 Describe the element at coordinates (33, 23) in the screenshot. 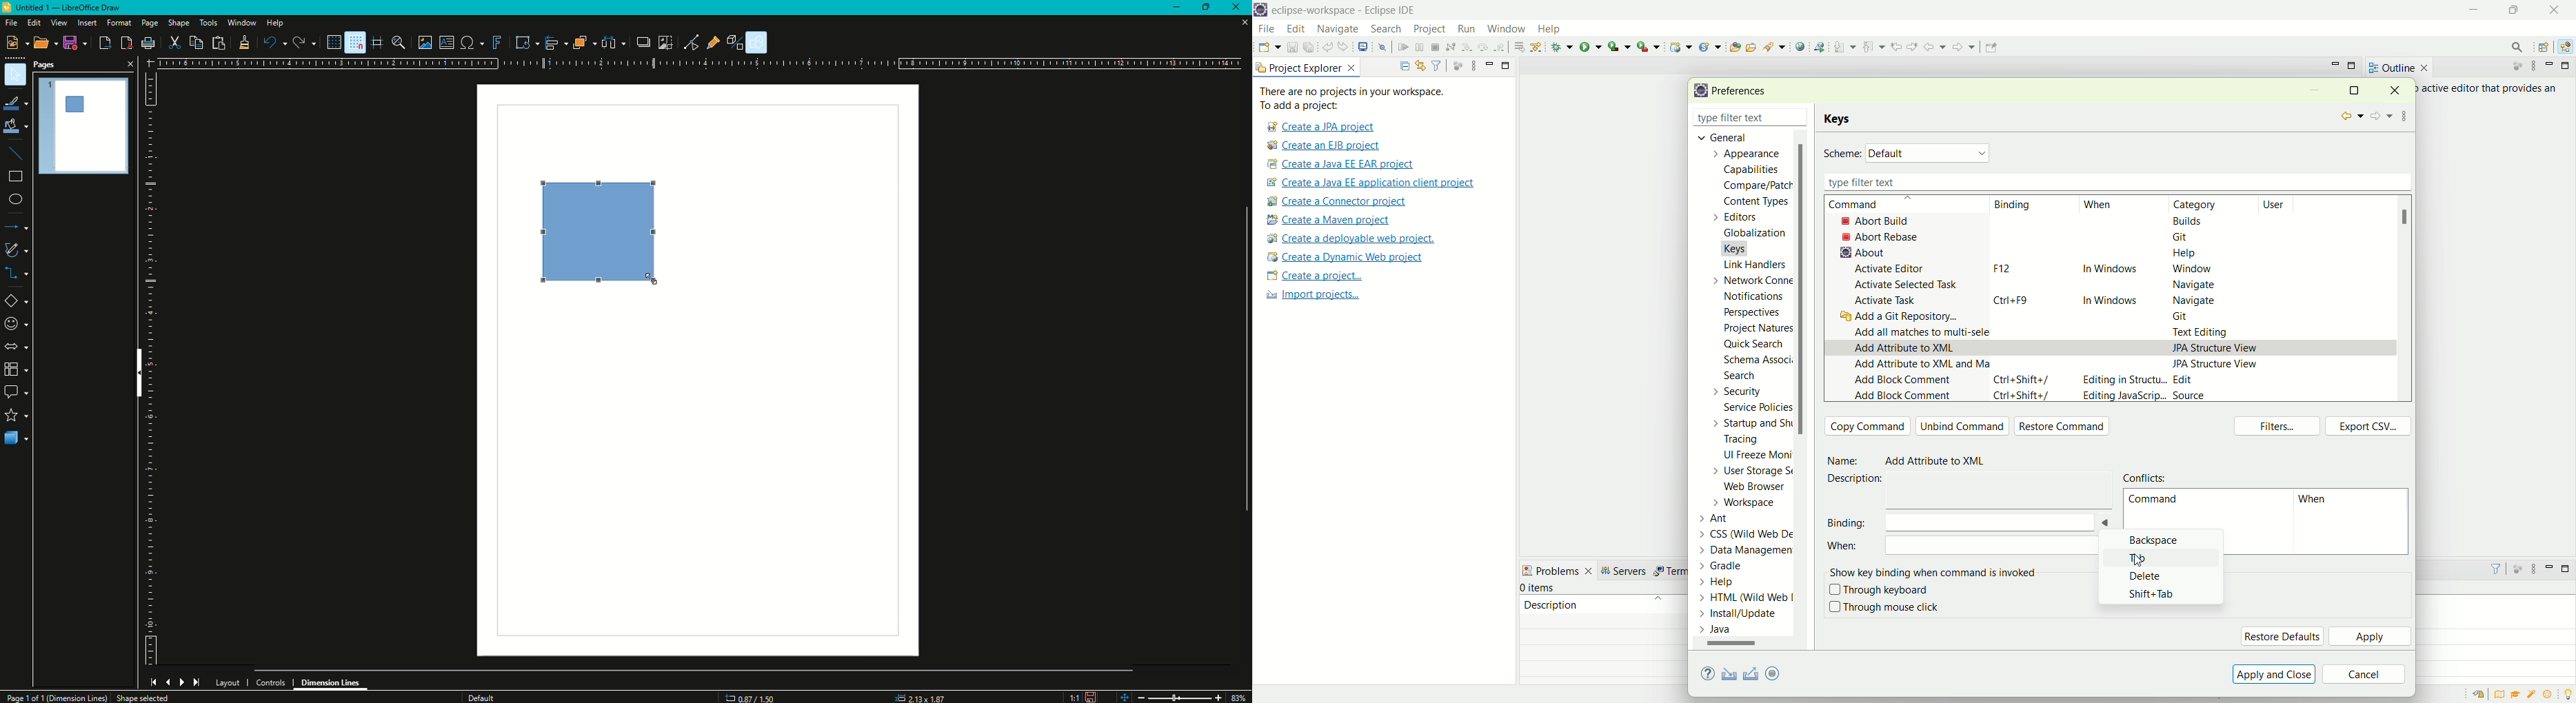

I see `Edit` at that location.